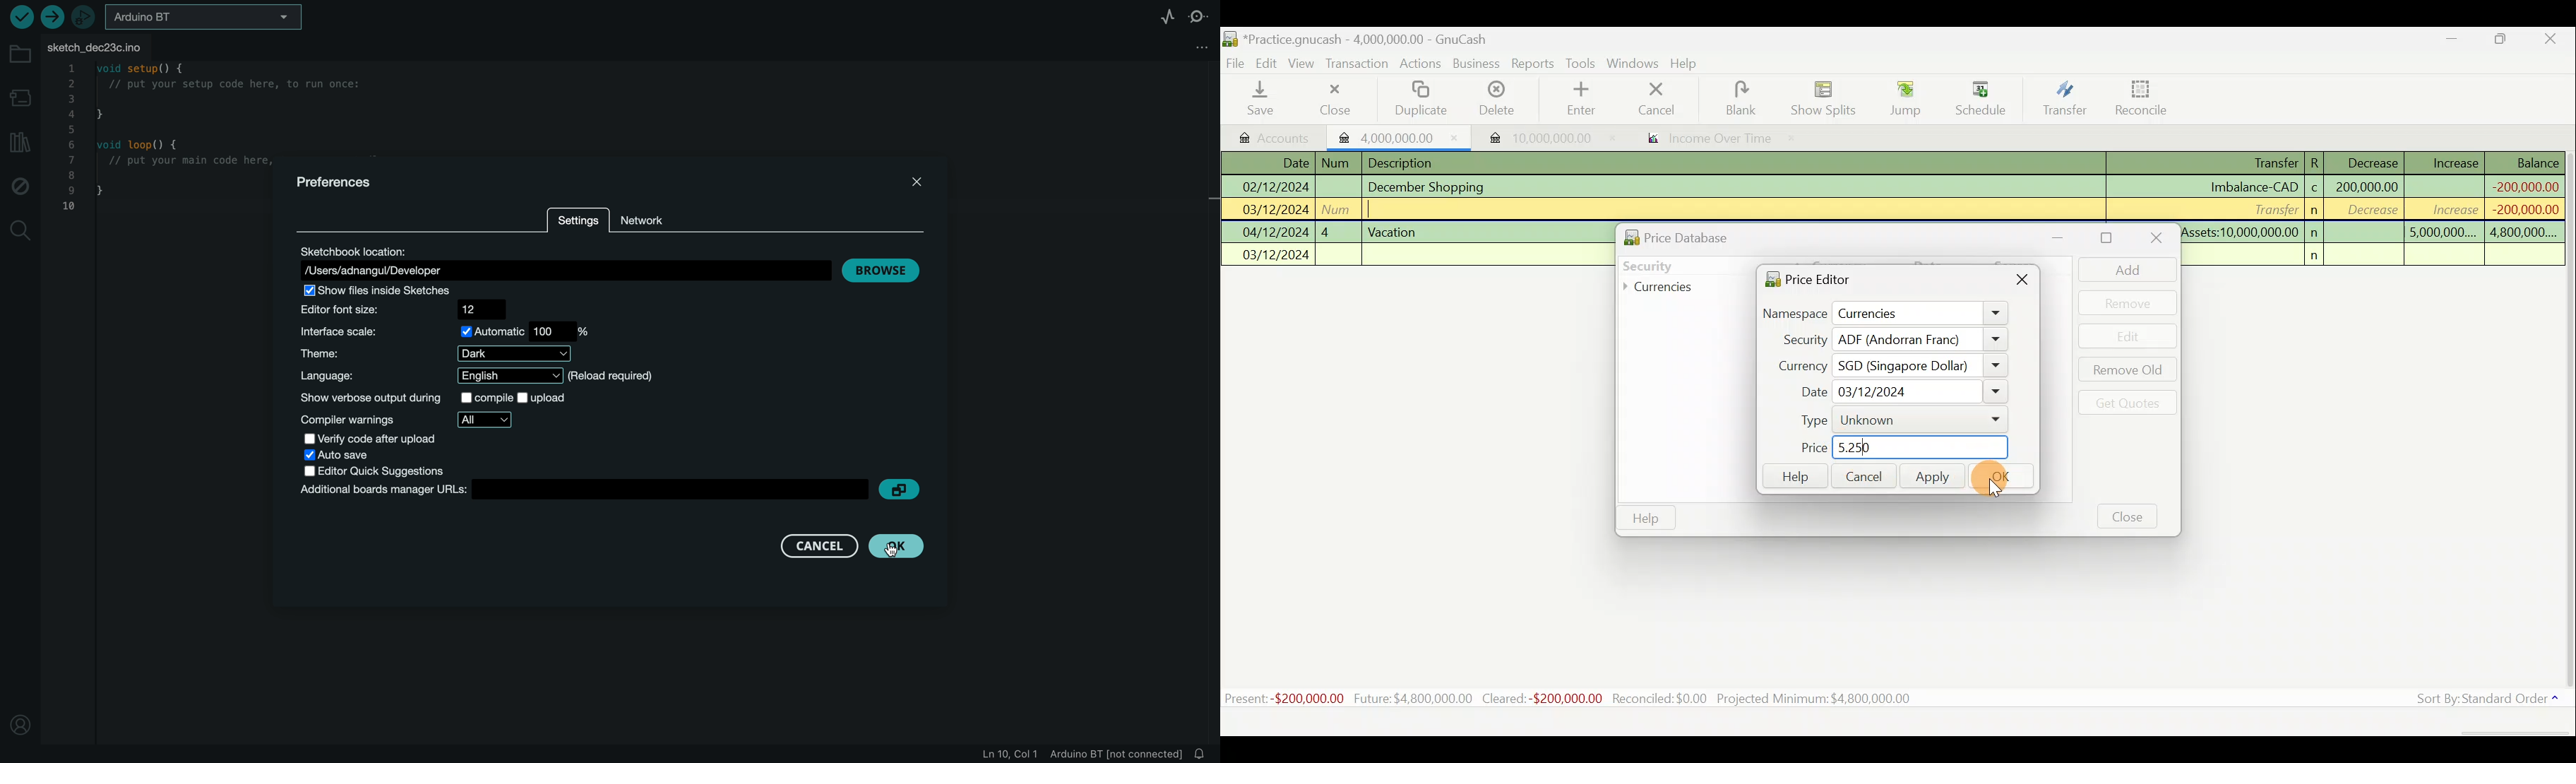 This screenshot has height=784, width=2576. I want to click on Apply, so click(1933, 478).